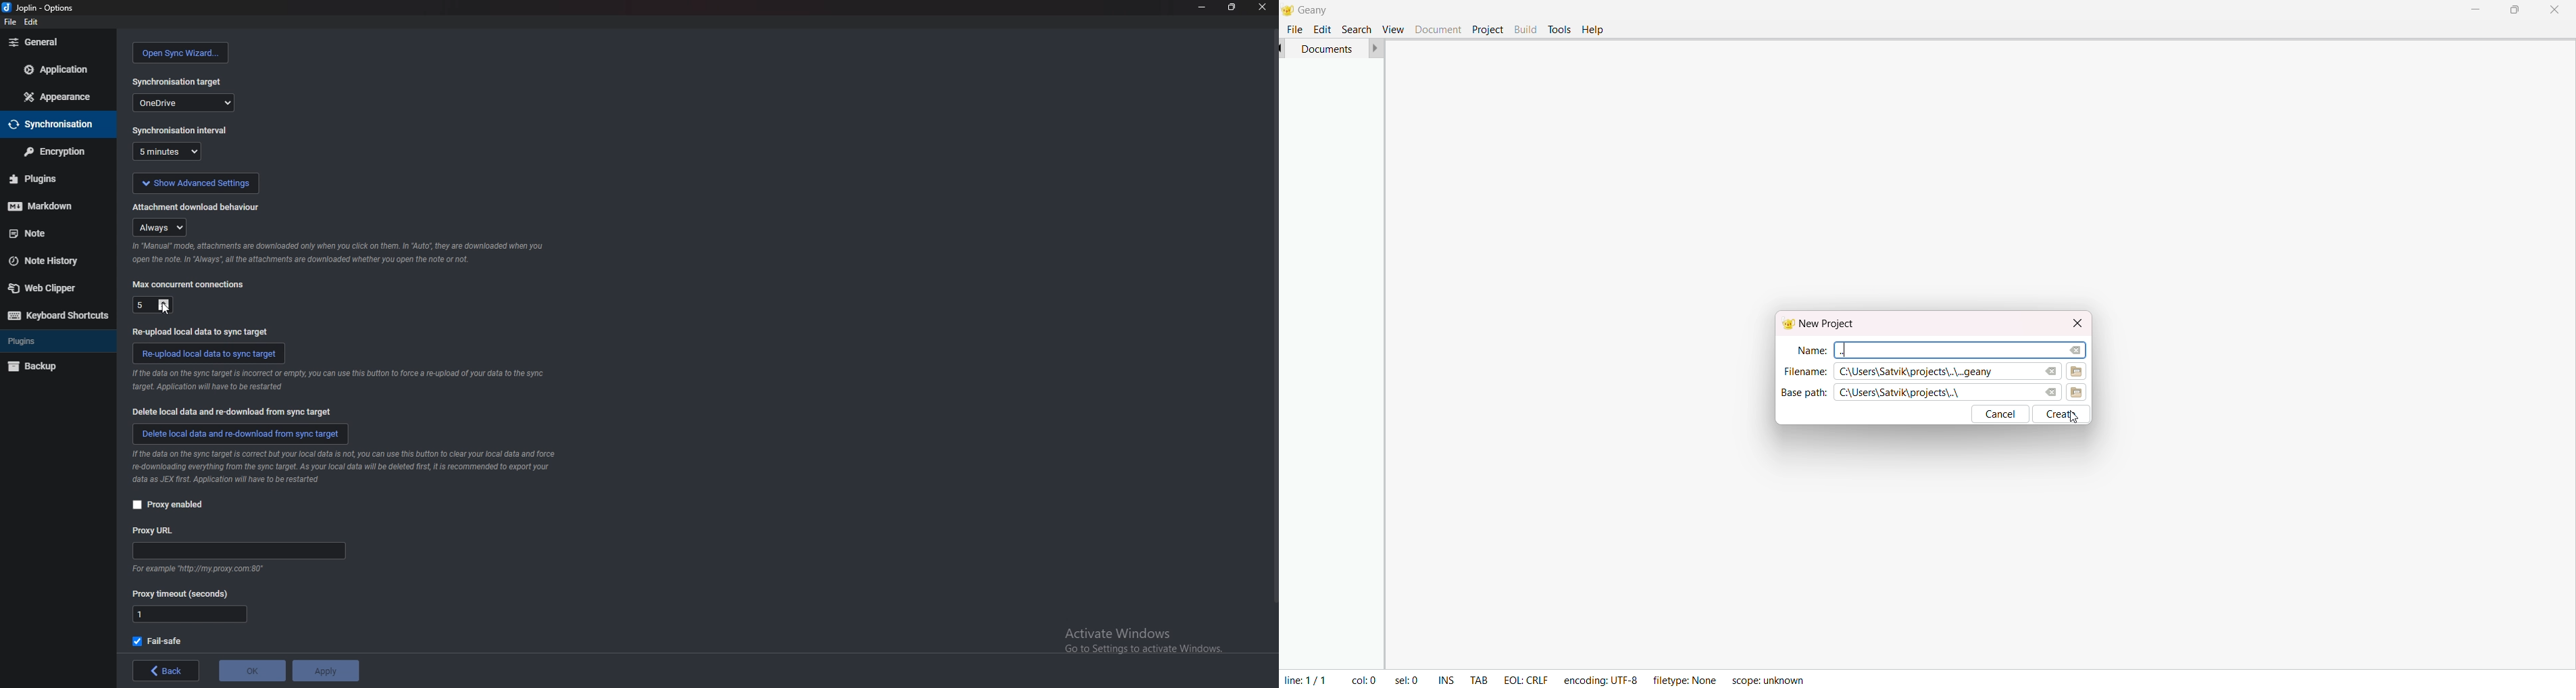 This screenshot has height=700, width=2576. I want to click on cursor, so click(165, 309).